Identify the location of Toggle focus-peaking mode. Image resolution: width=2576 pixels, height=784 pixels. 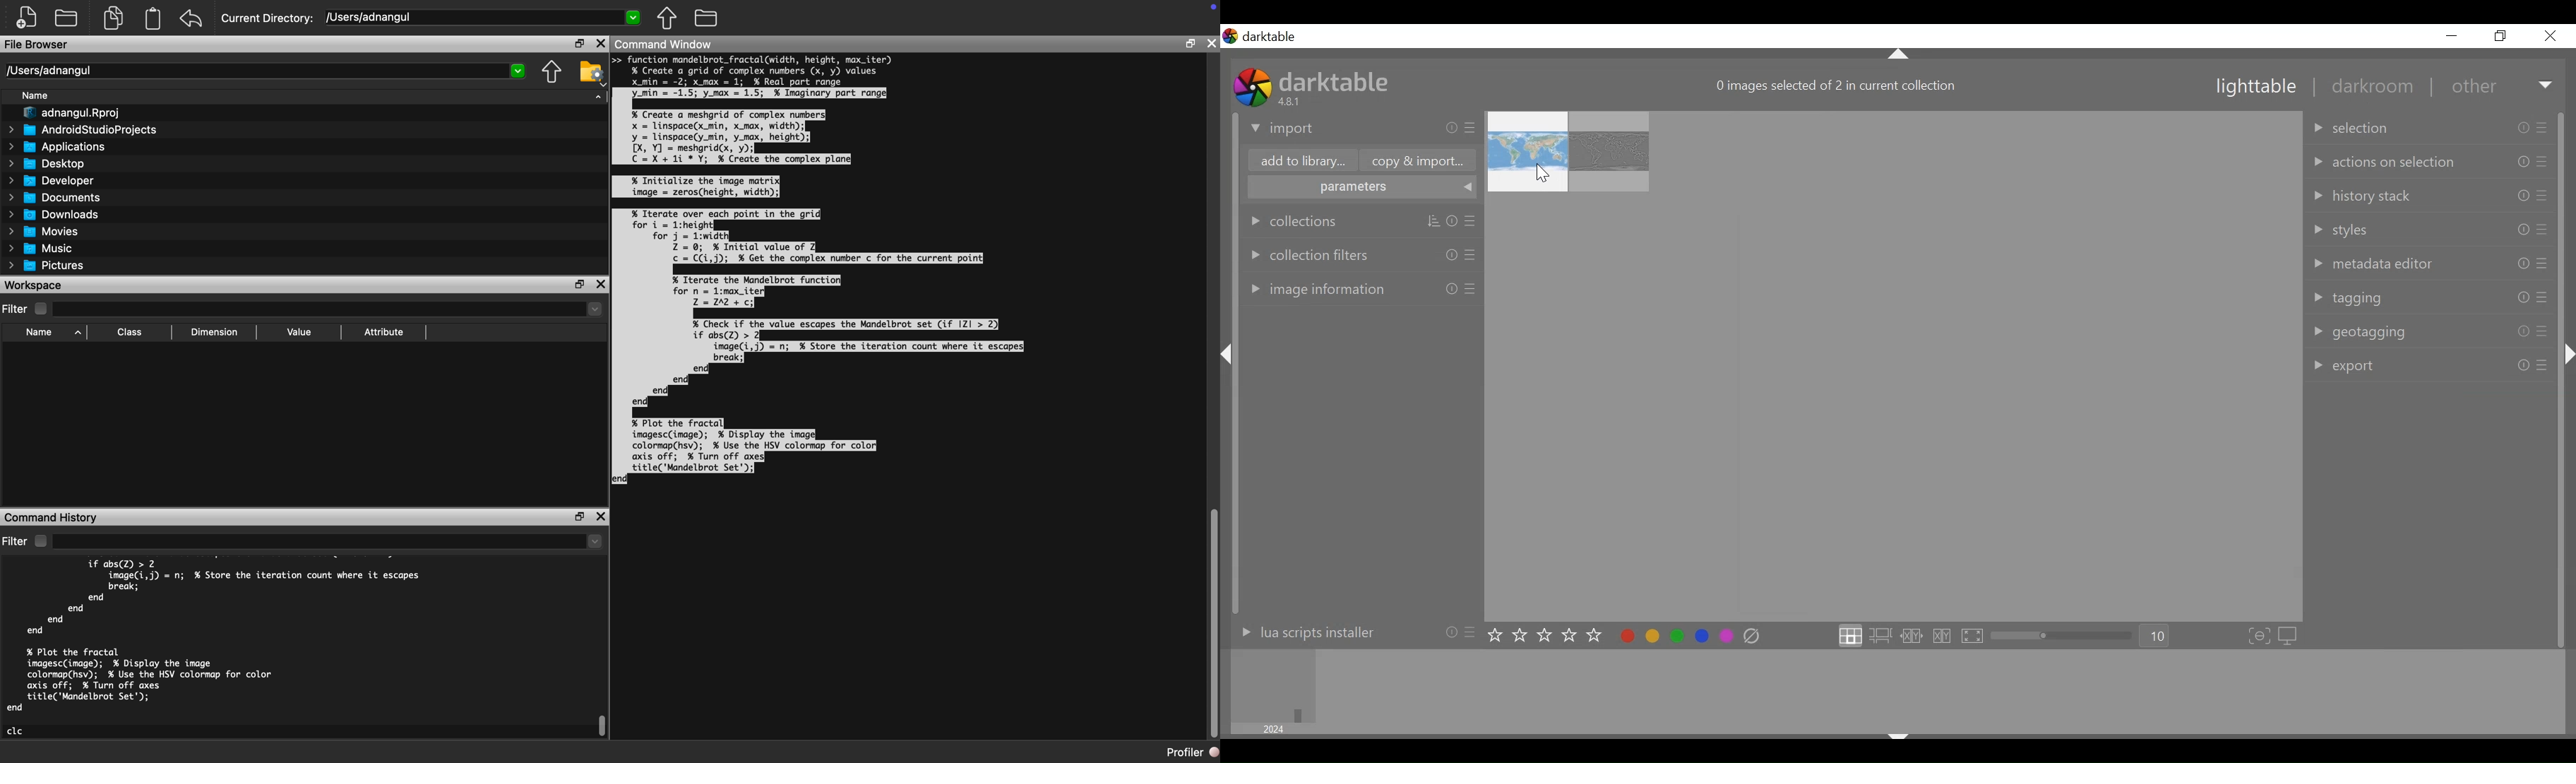
(2259, 637).